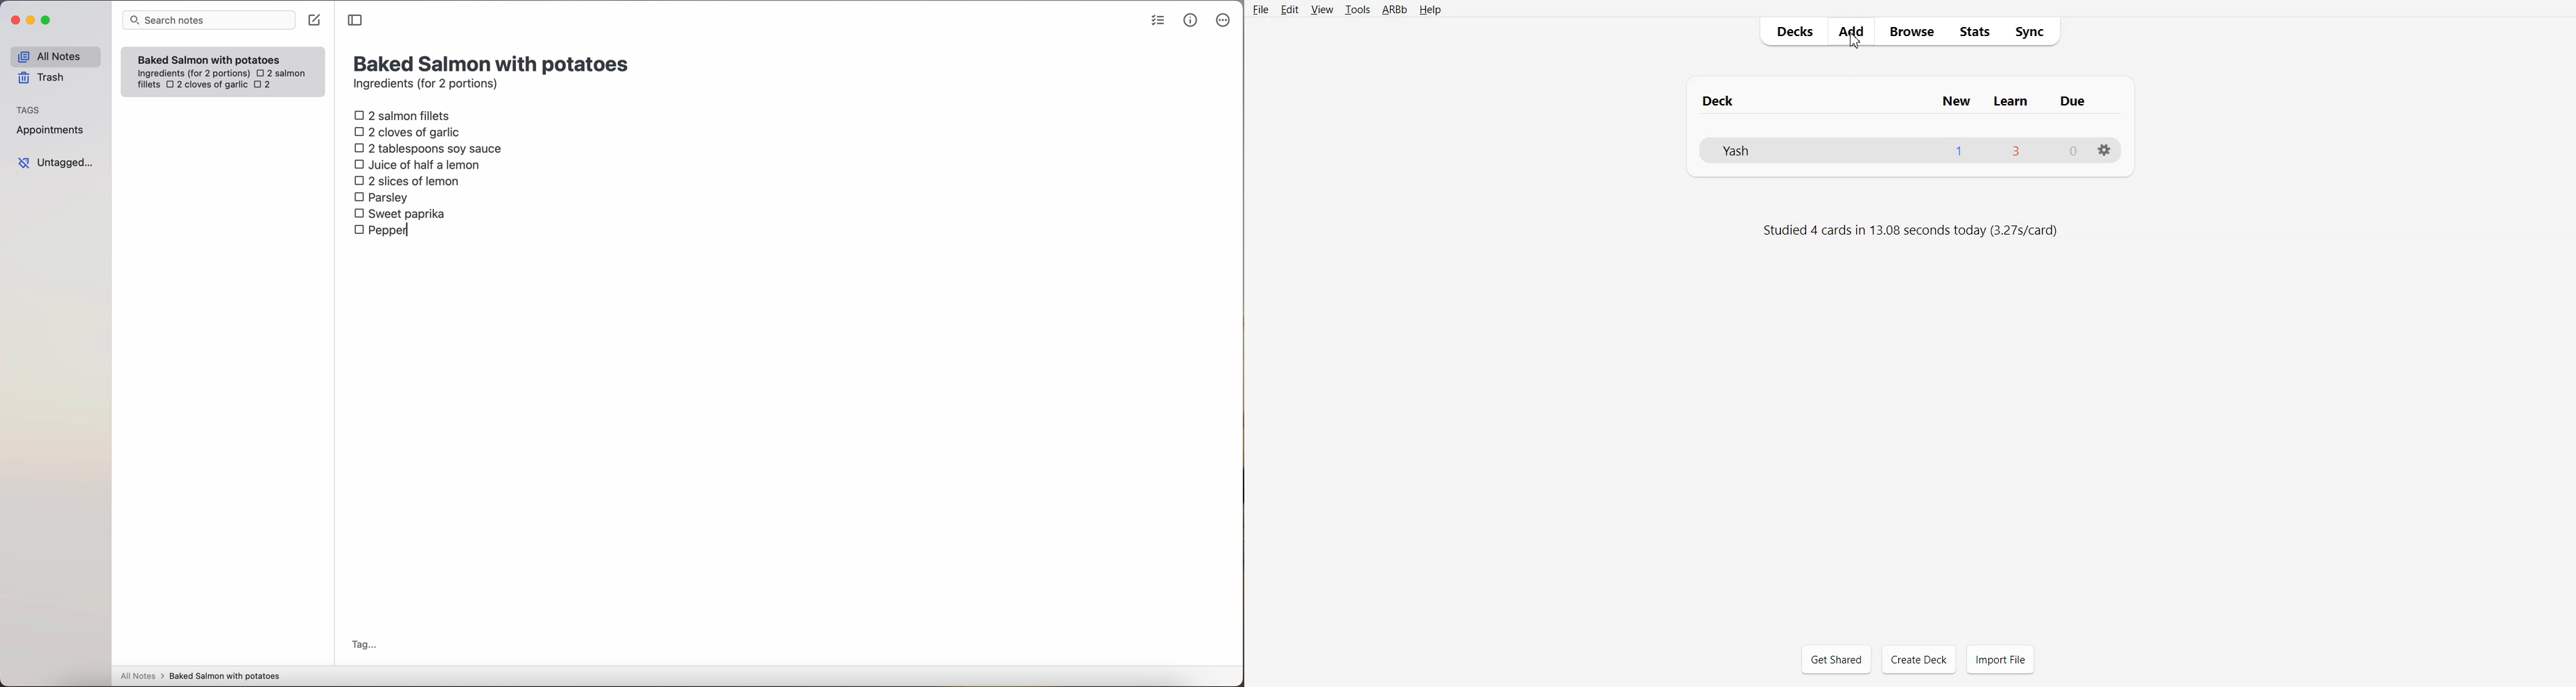 This screenshot has height=700, width=2576. What do you see at coordinates (55, 56) in the screenshot?
I see `all notes` at bounding box center [55, 56].